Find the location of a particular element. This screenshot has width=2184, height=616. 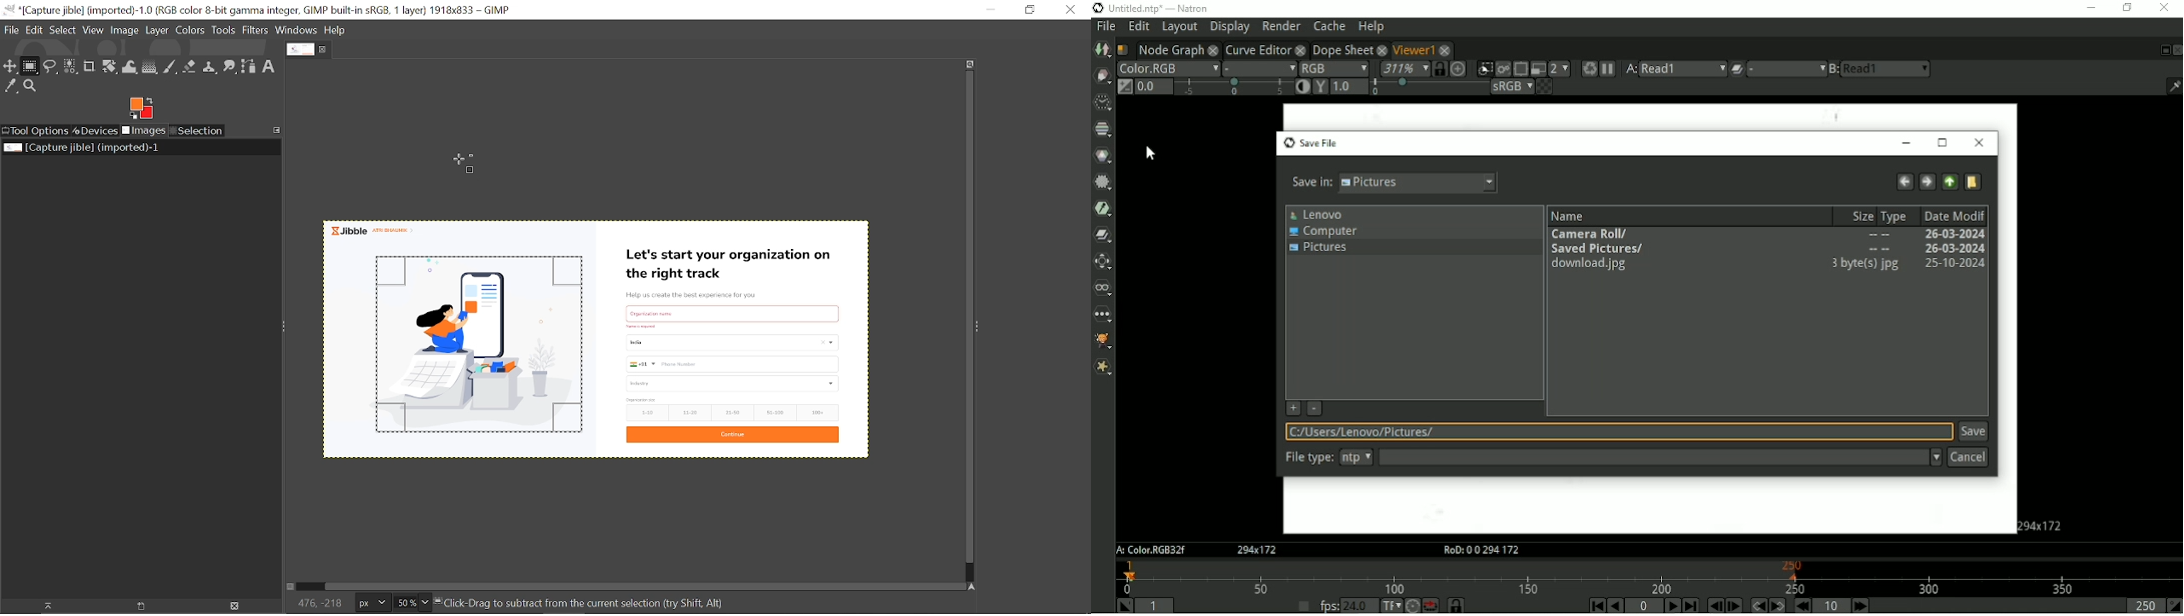

Smudge tool is located at coordinates (230, 67).